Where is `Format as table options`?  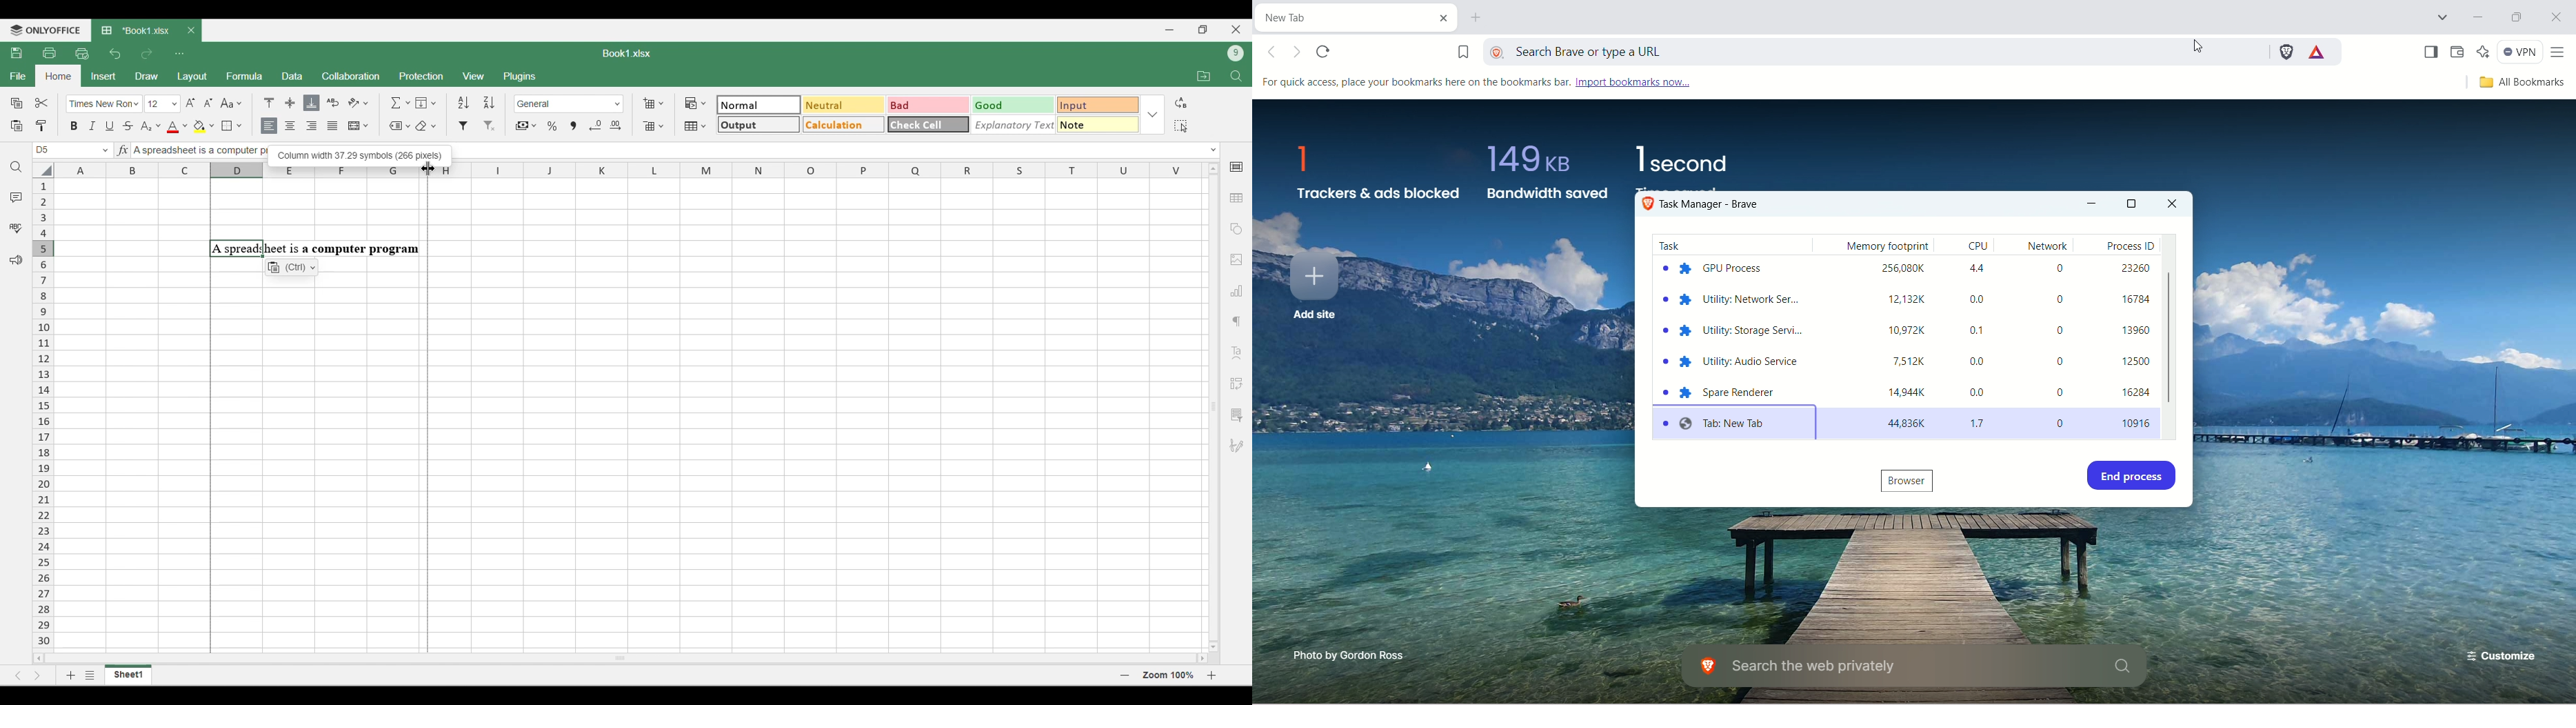 Format as table options is located at coordinates (696, 126).